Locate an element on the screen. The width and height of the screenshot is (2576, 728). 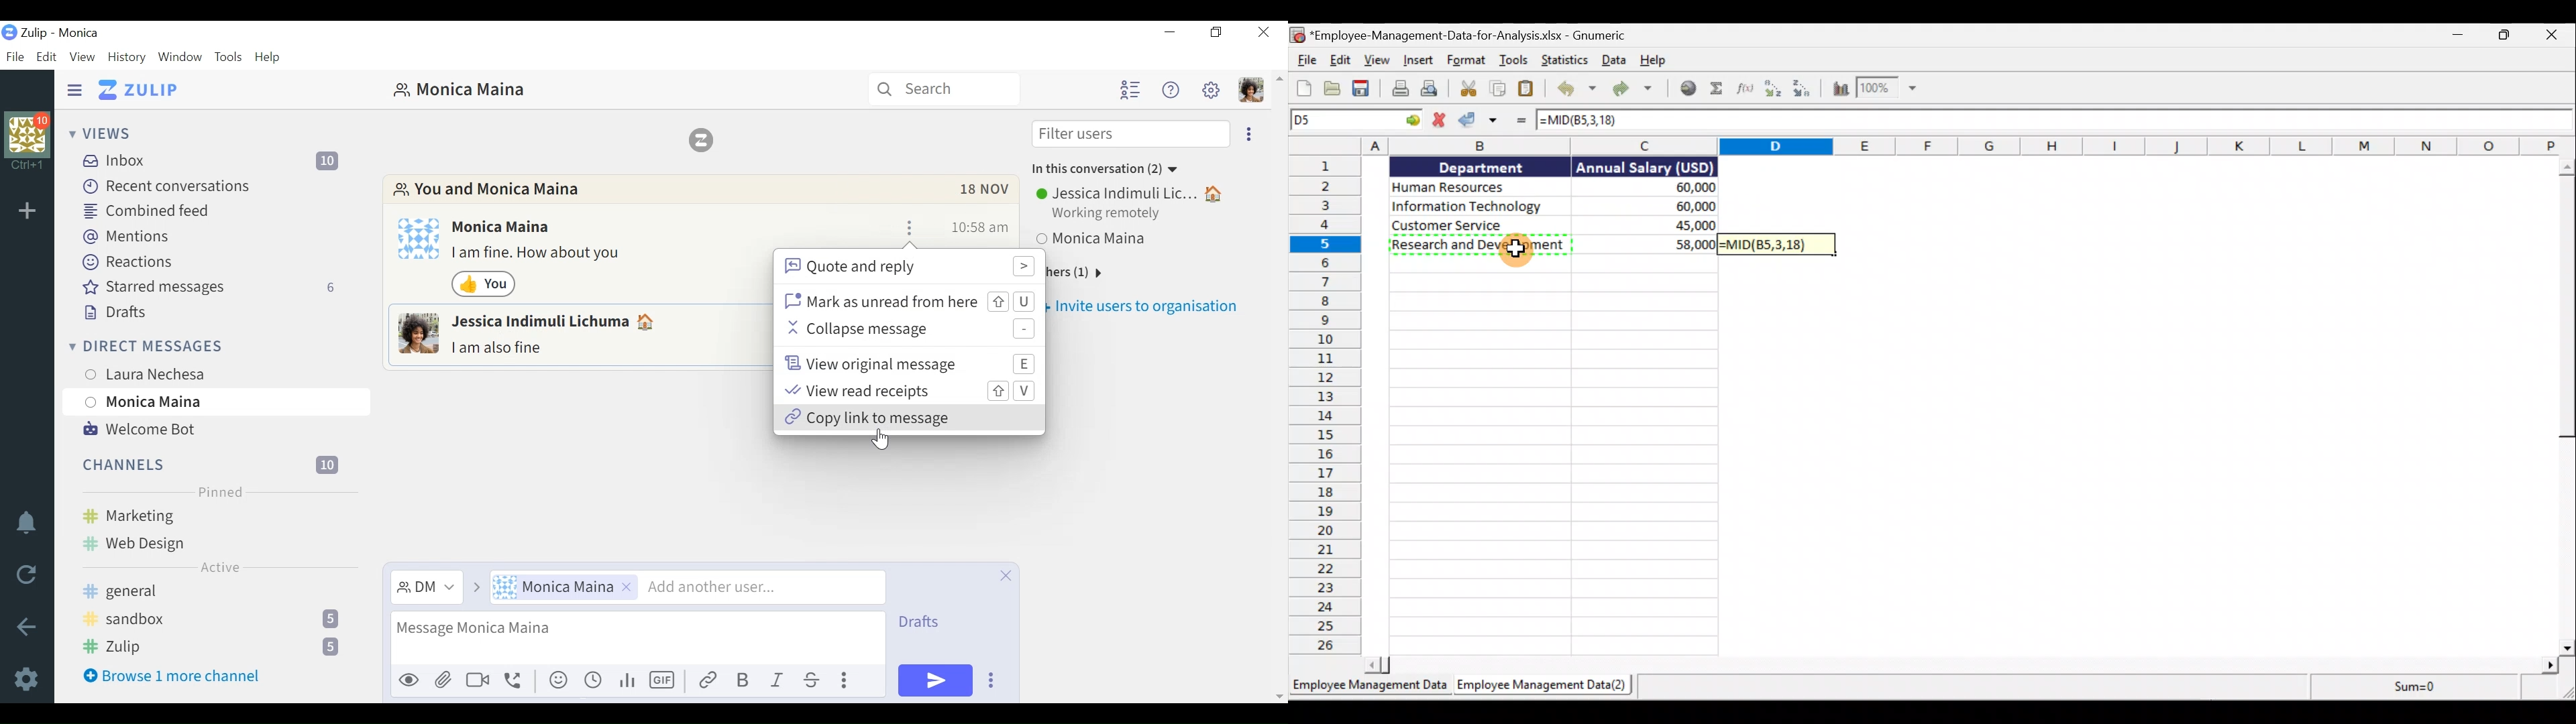
message text input is located at coordinates (635, 640).